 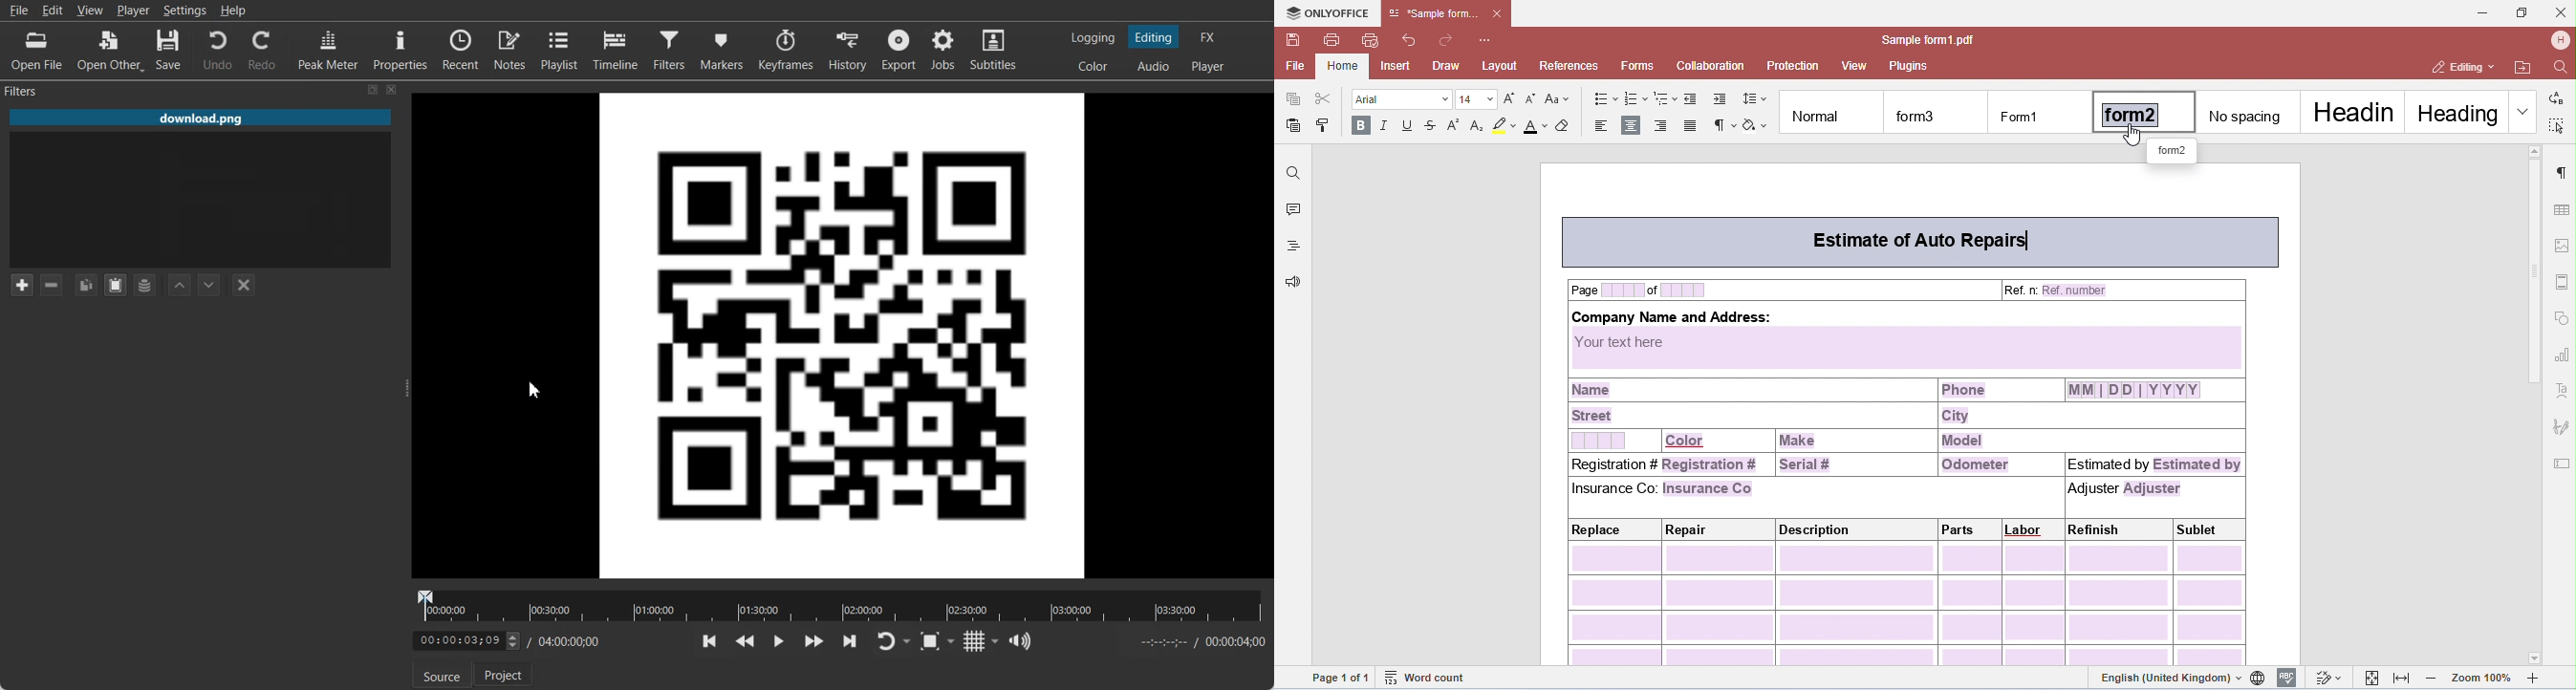 What do you see at coordinates (209, 285) in the screenshot?
I see `Move filter Down` at bounding box center [209, 285].